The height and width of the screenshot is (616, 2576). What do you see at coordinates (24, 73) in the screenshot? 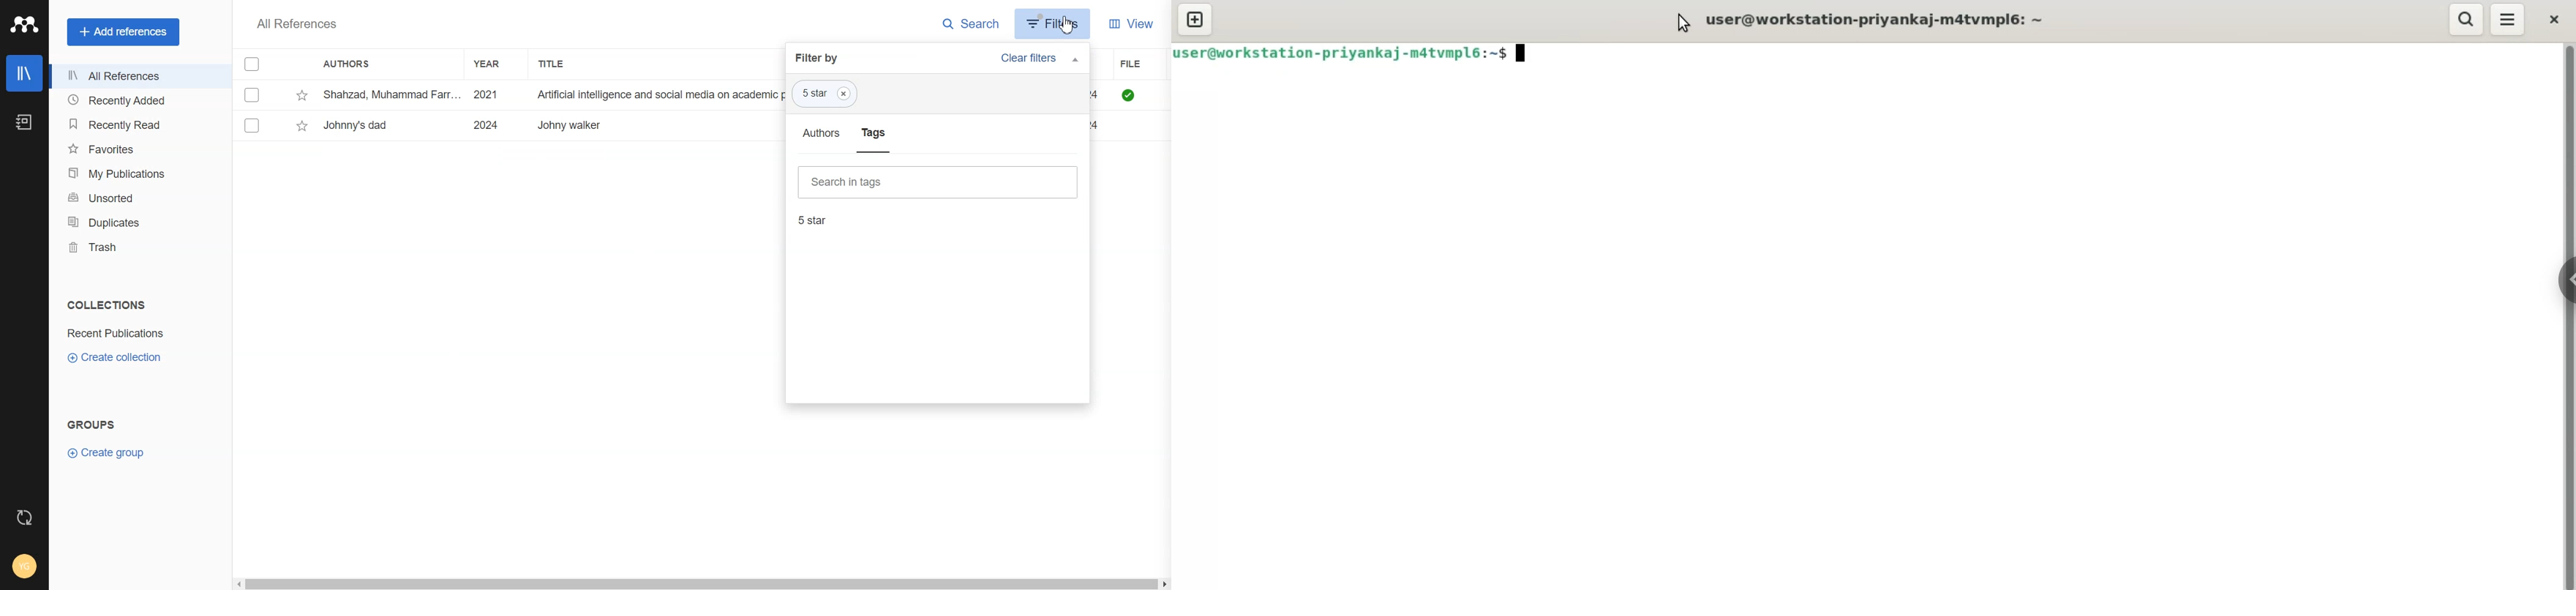
I see `Library` at bounding box center [24, 73].